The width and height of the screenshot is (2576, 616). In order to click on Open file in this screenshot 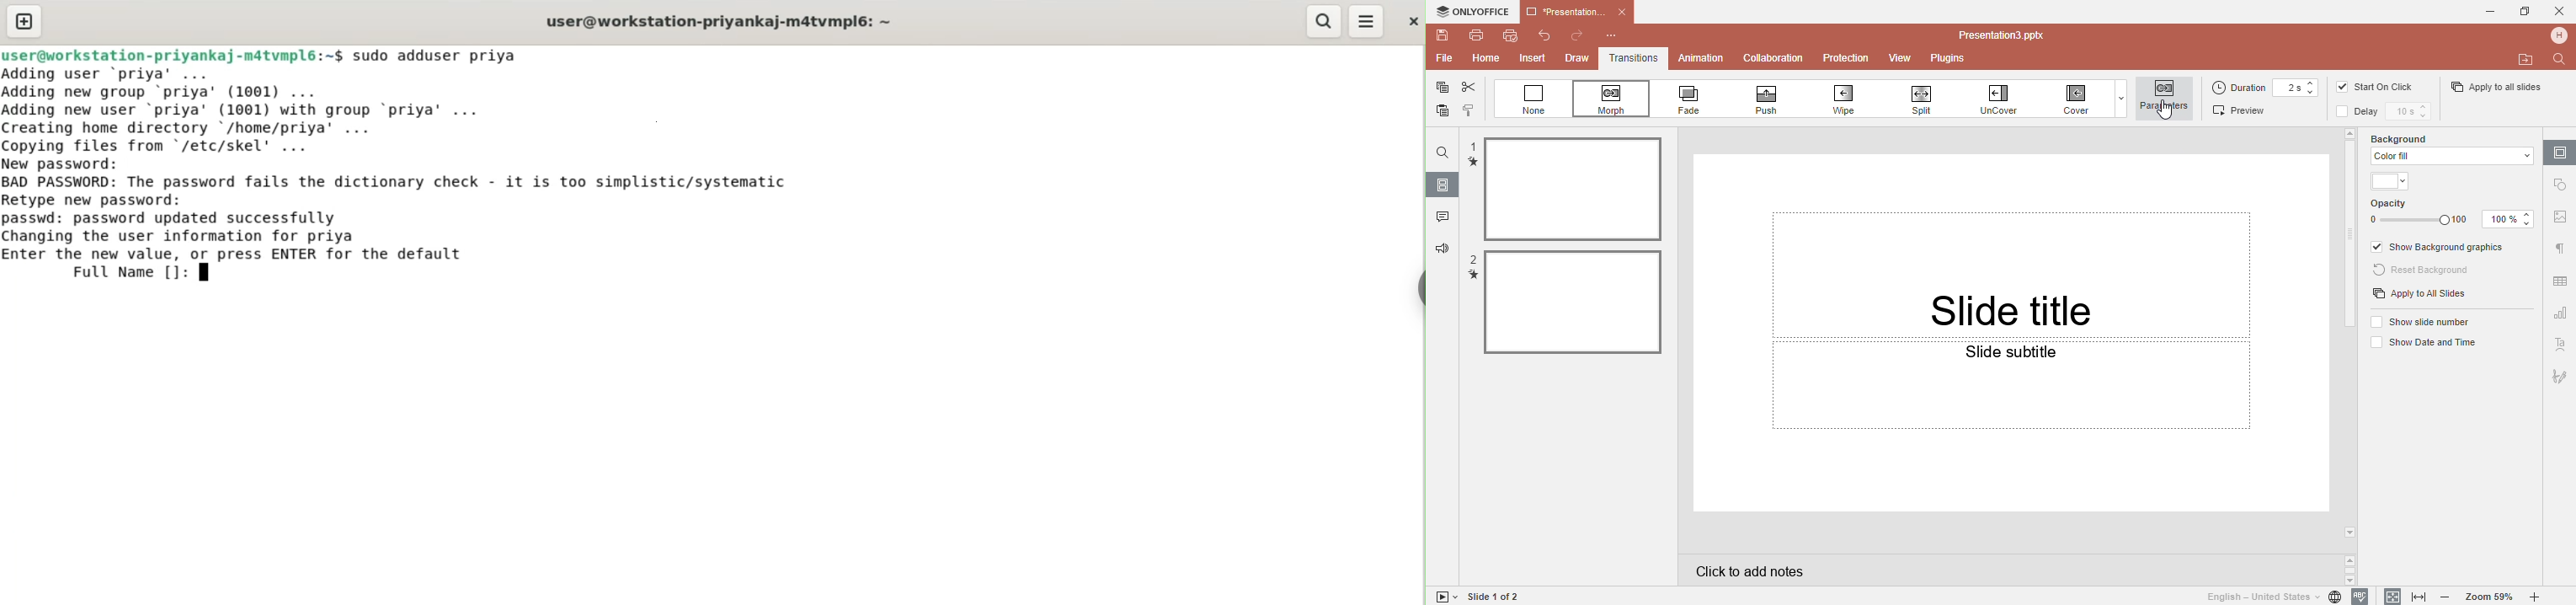, I will do `click(2526, 60)`.